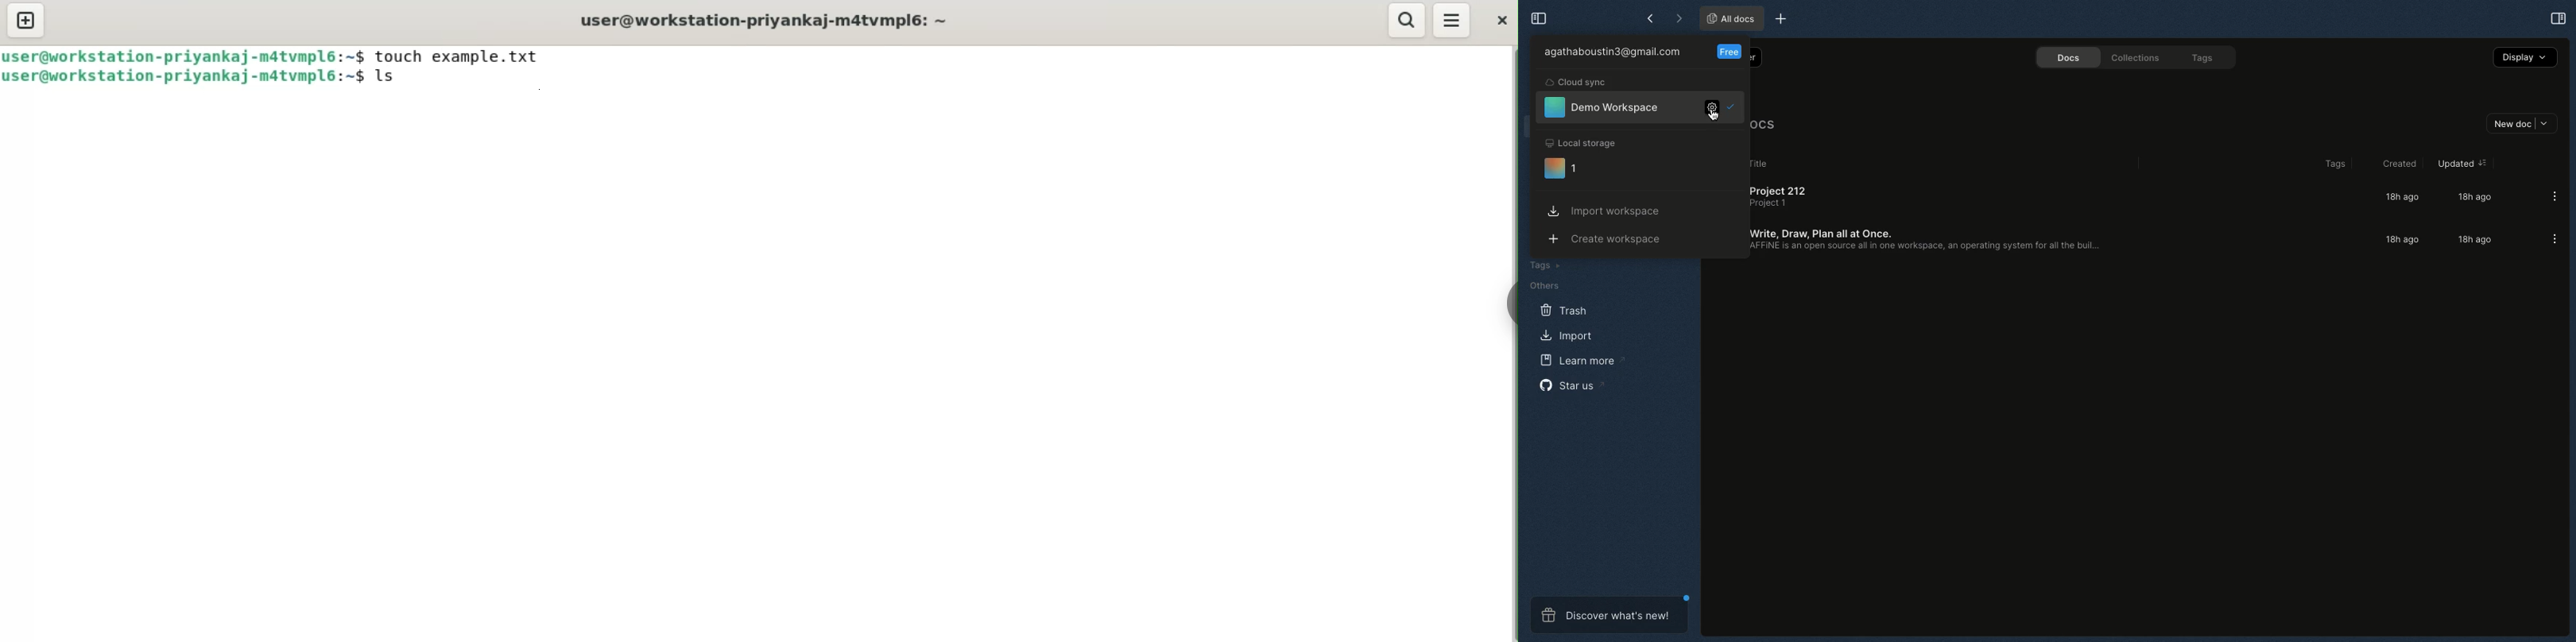 This screenshot has height=644, width=2576. What do you see at coordinates (1609, 616) in the screenshot?
I see `Discover what's new!` at bounding box center [1609, 616].